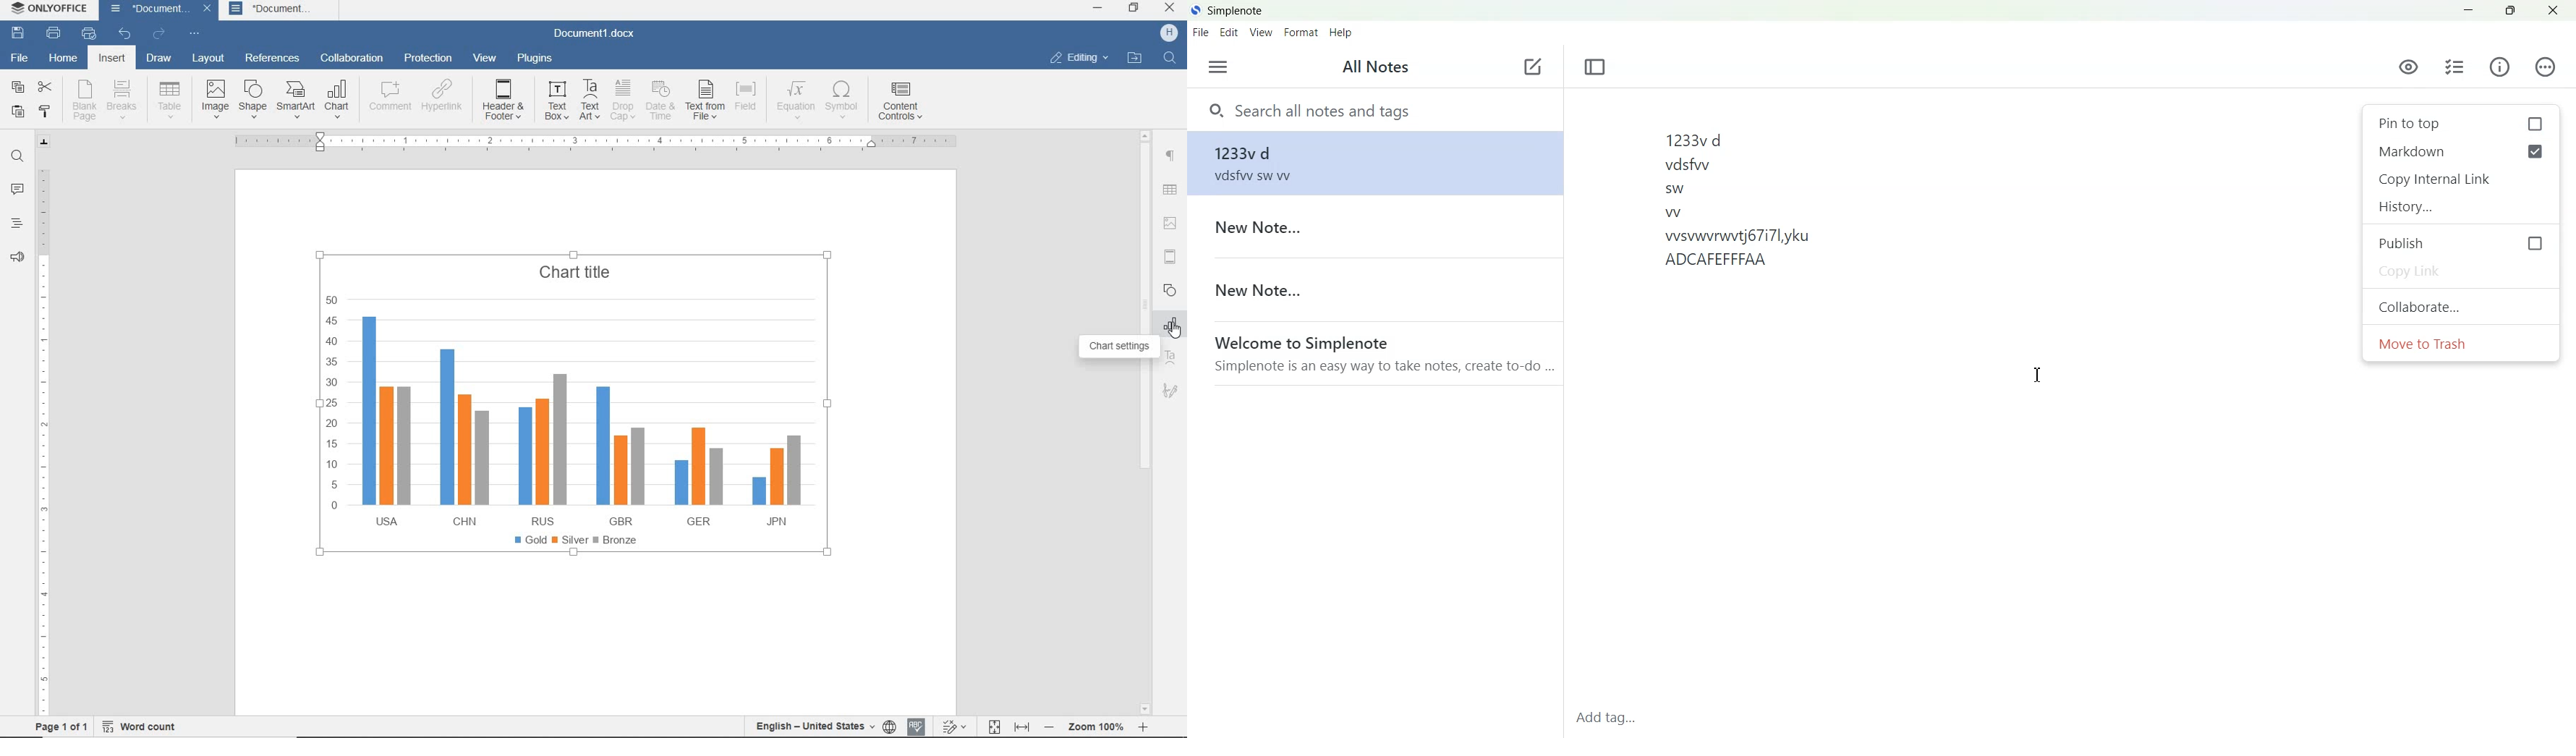 Image resolution: width=2576 pixels, height=756 pixels. I want to click on track changes, so click(957, 725).